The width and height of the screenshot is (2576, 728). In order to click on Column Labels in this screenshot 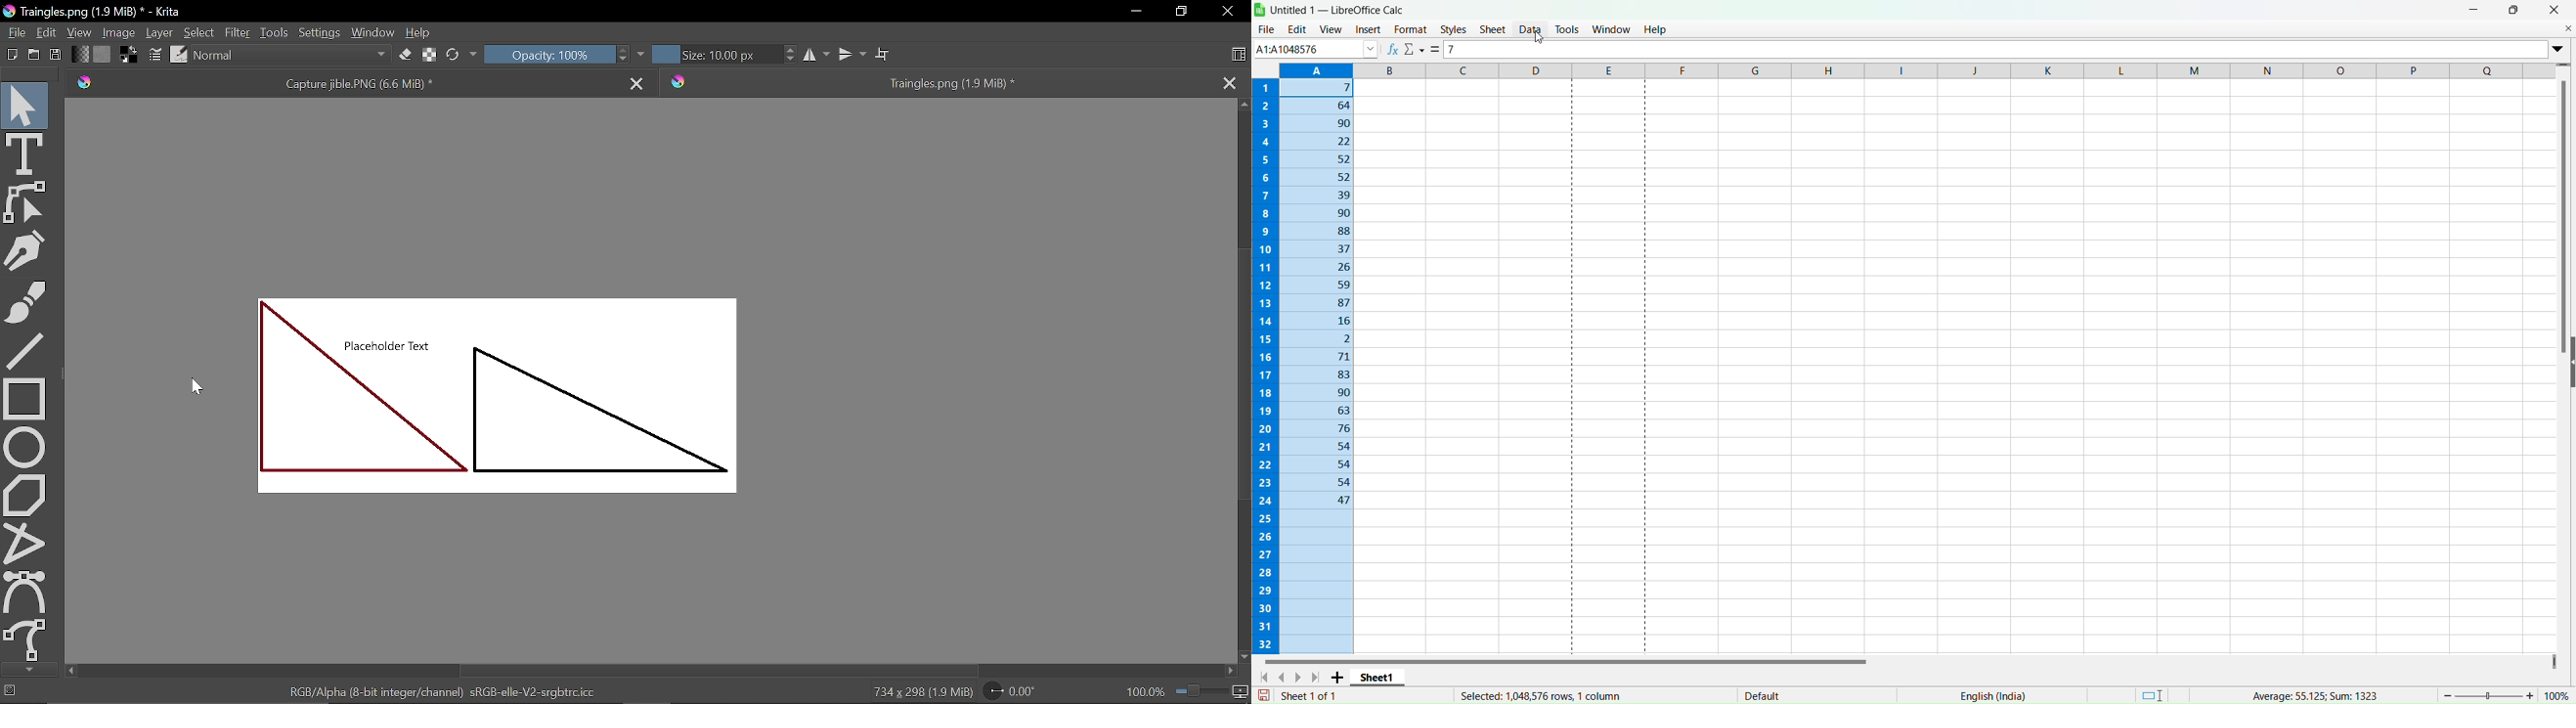, I will do `click(1915, 68)`.